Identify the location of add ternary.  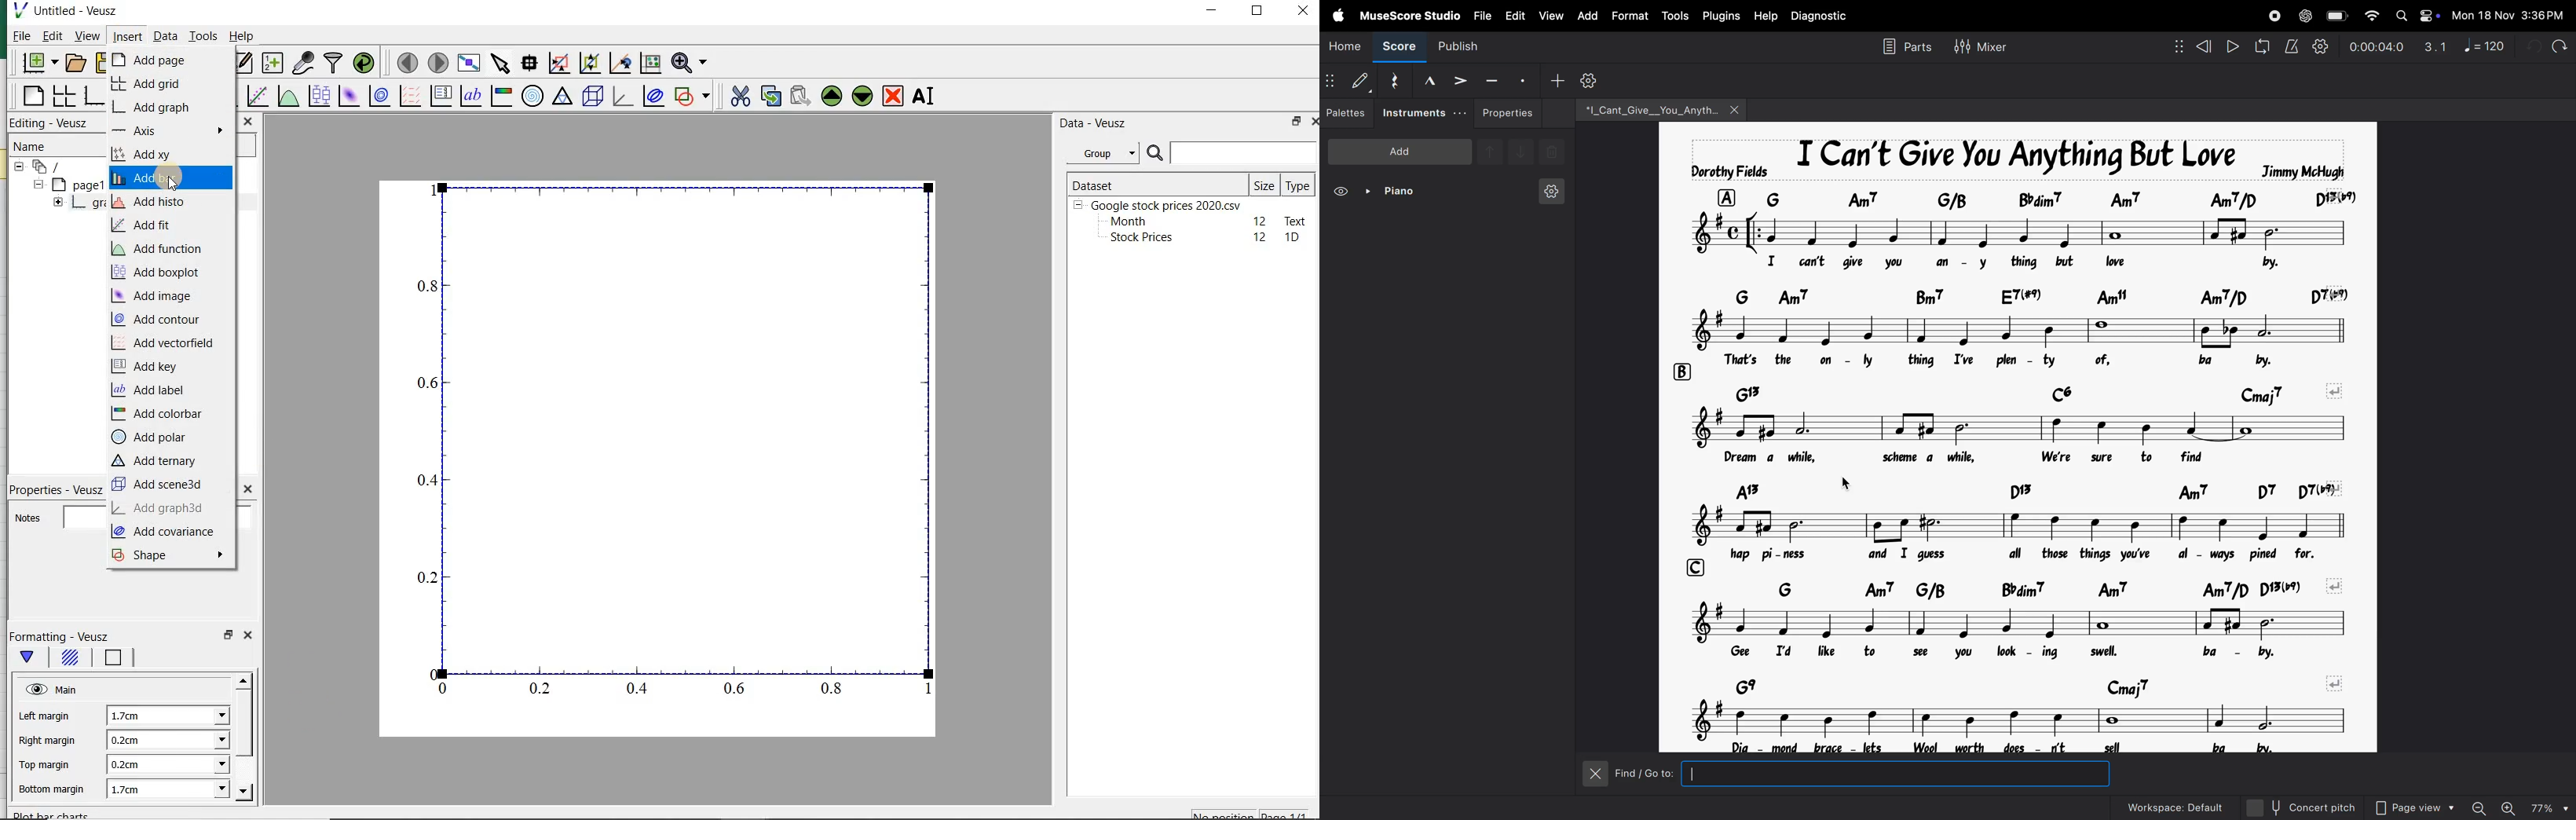
(154, 459).